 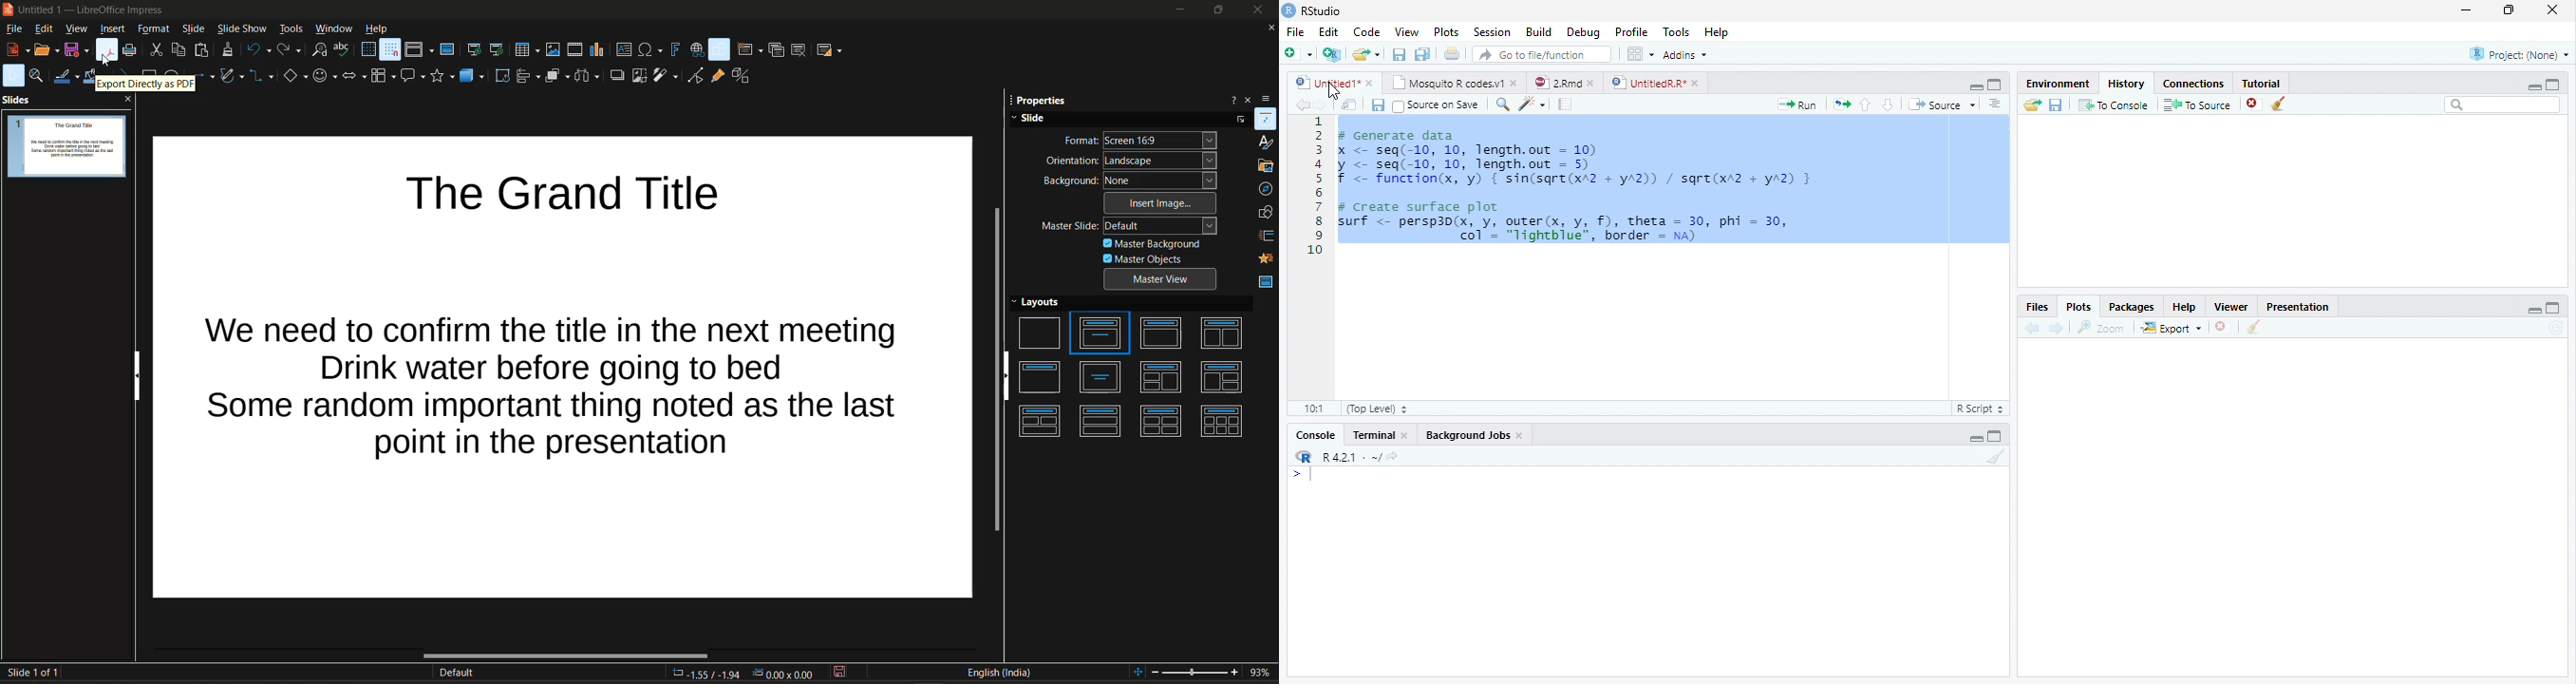 I want to click on Plots, so click(x=2079, y=306).